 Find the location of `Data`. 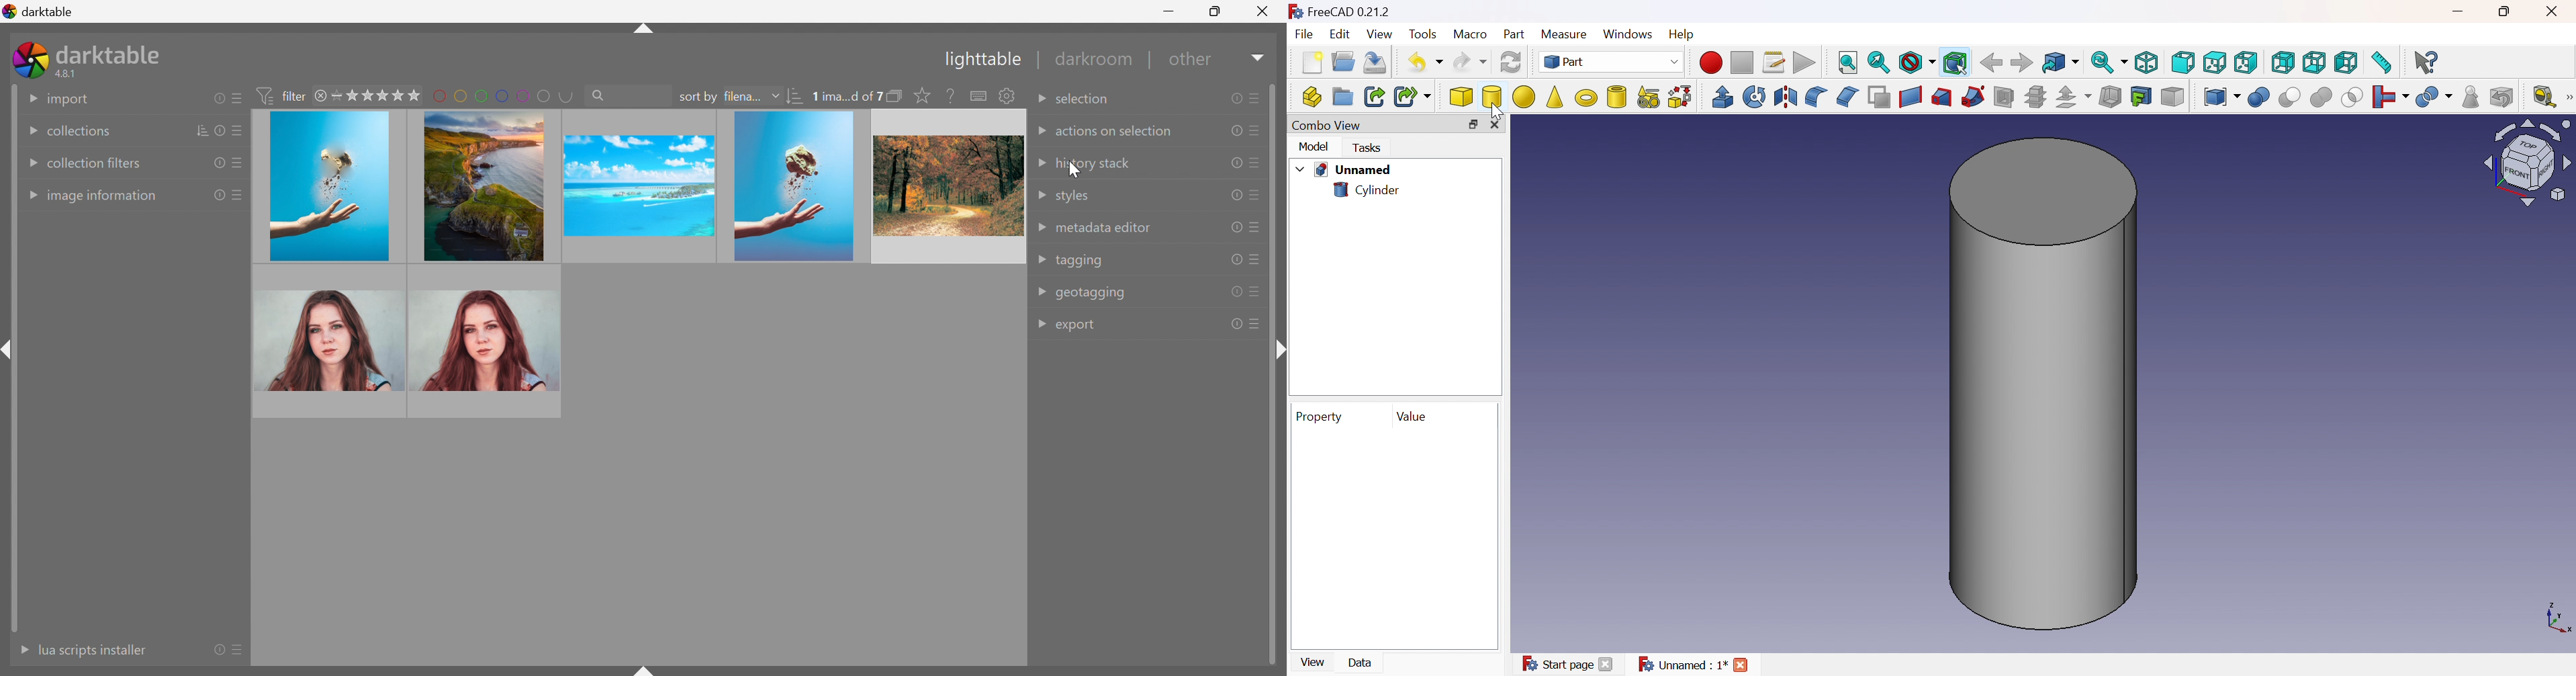

Data is located at coordinates (1363, 663).